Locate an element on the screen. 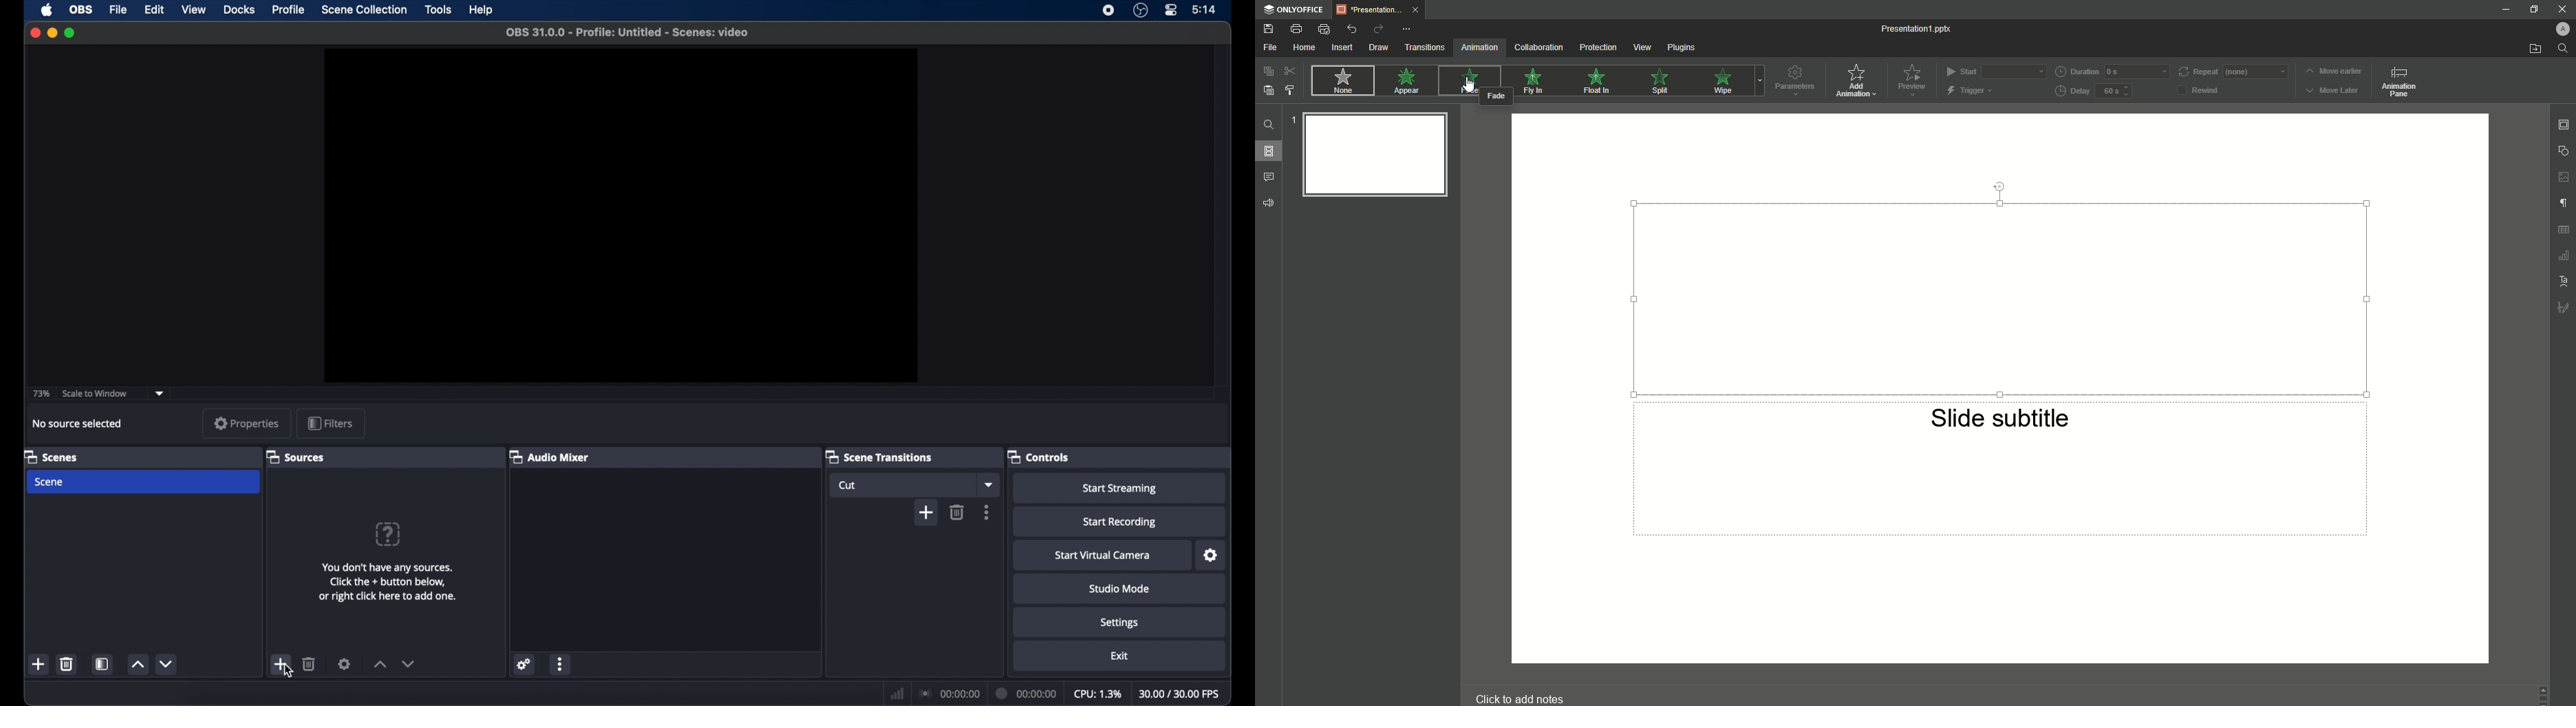  Split is located at coordinates (1664, 81).